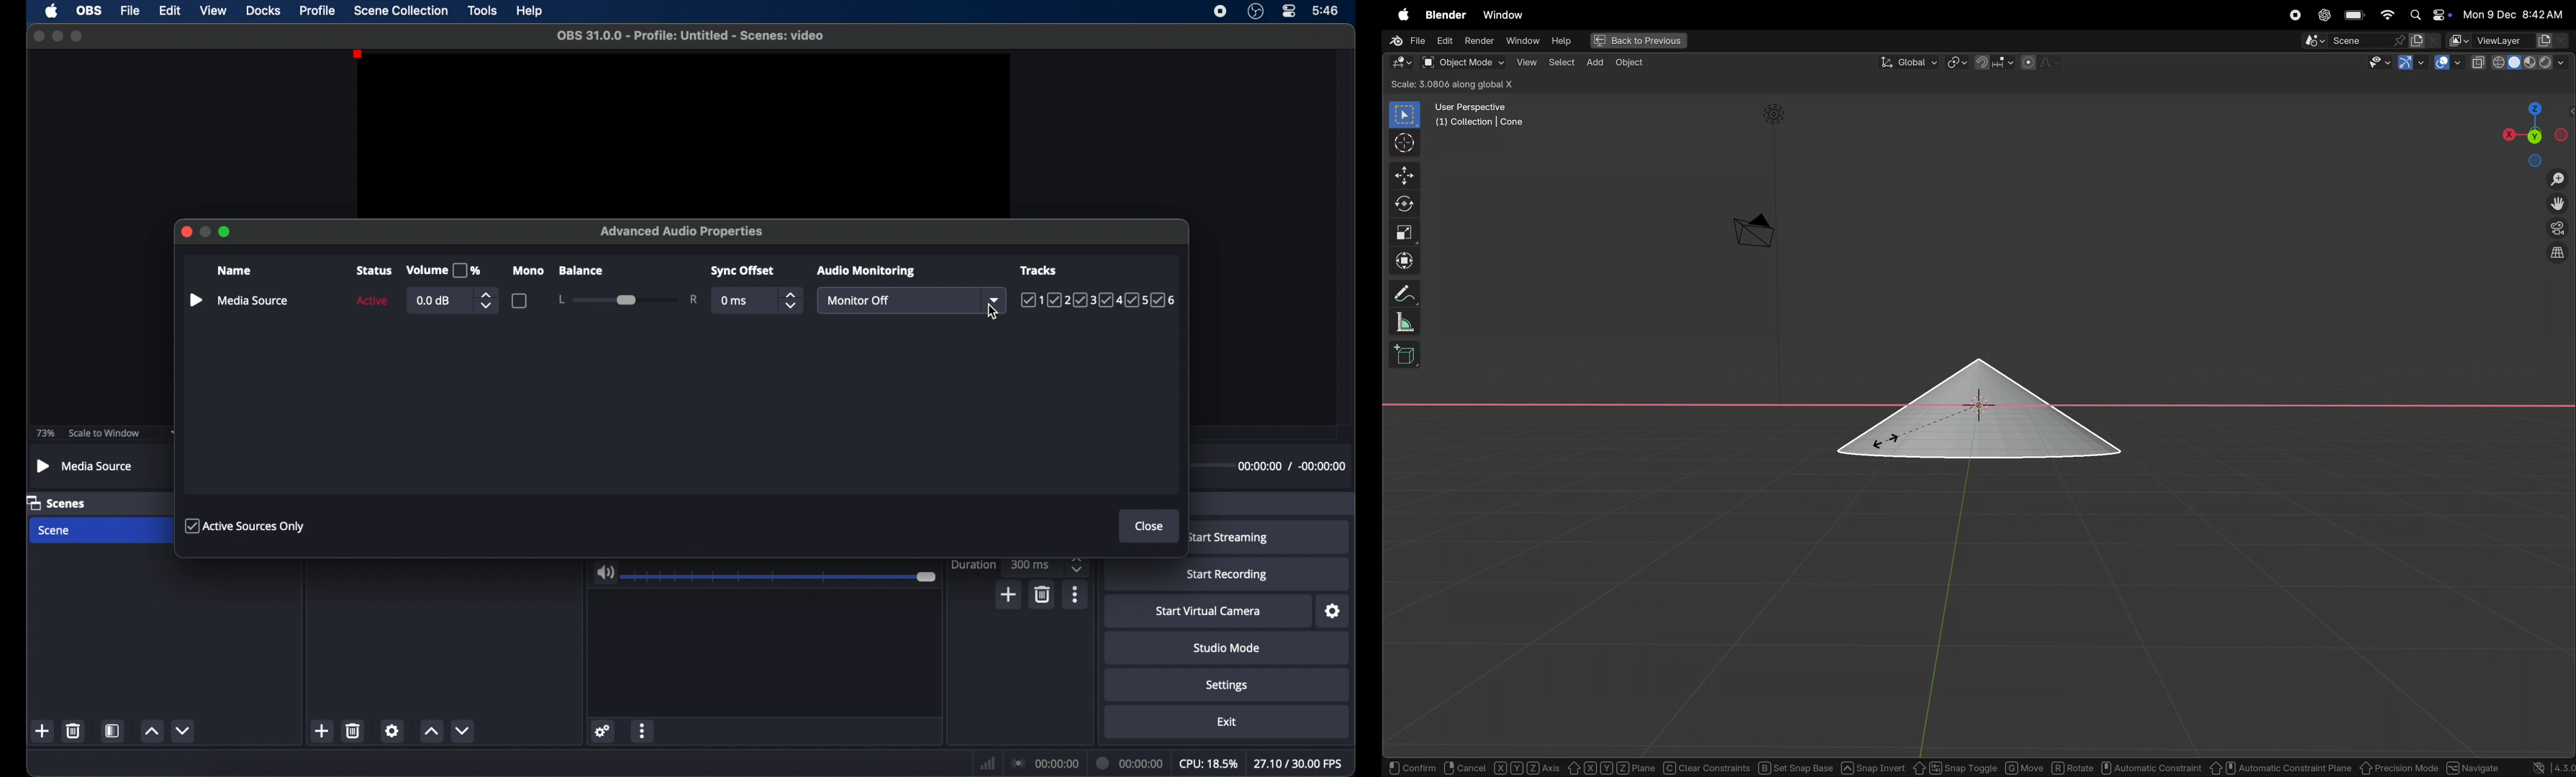  What do you see at coordinates (374, 271) in the screenshot?
I see `status` at bounding box center [374, 271].